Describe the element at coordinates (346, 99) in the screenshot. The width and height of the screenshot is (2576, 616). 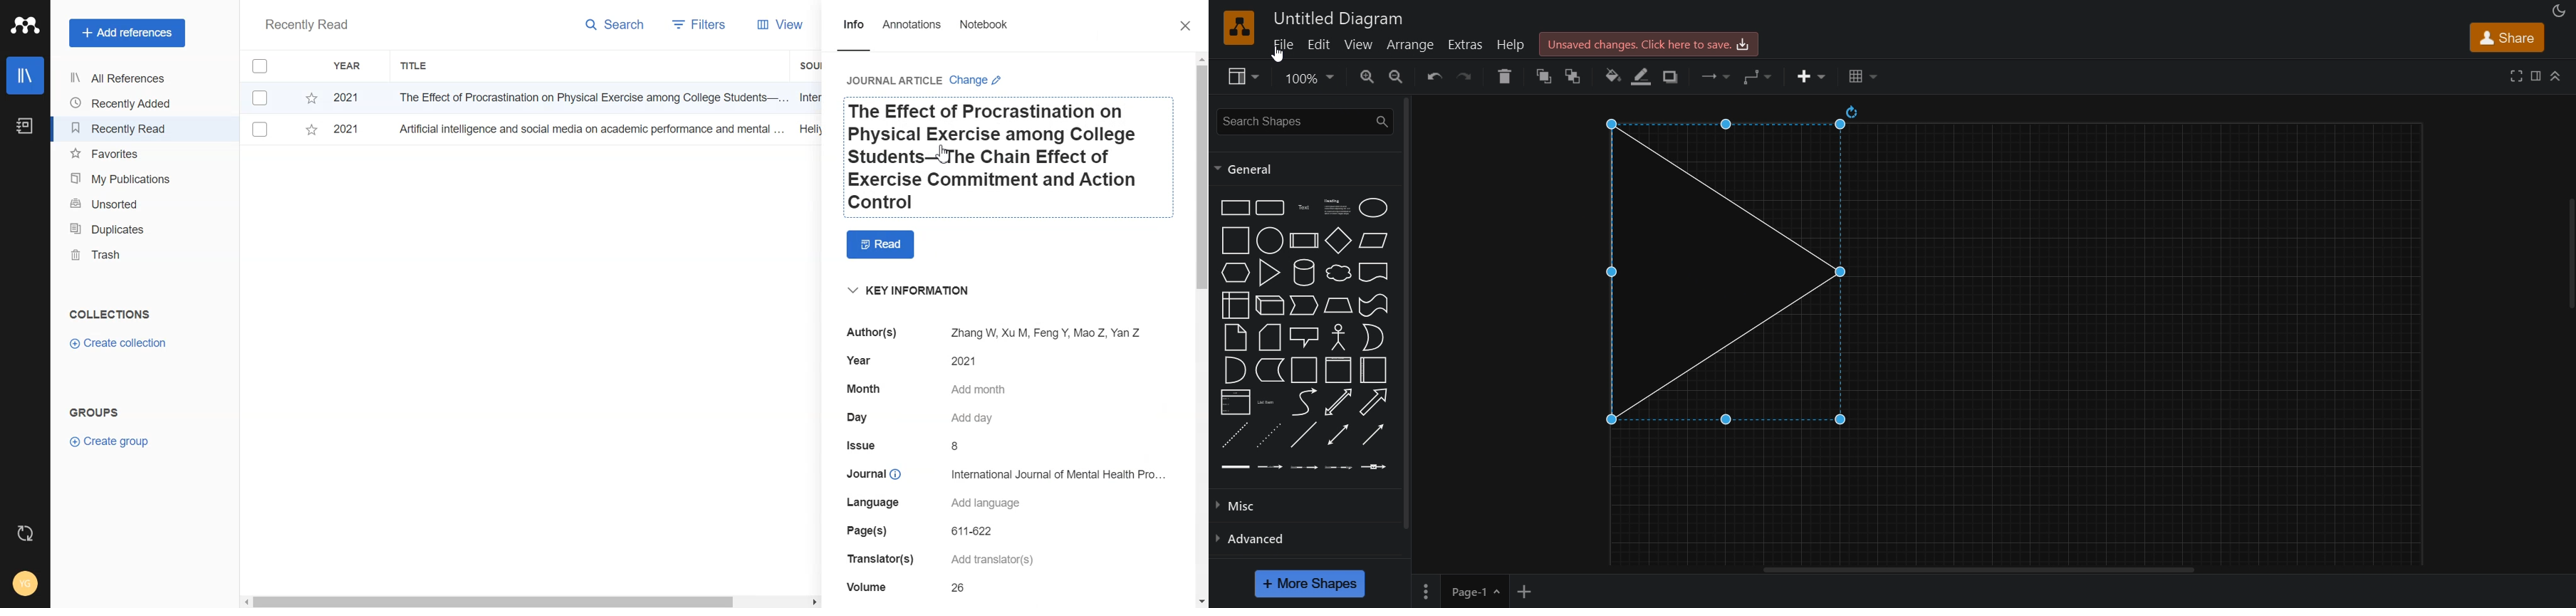
I see `2021` at that location.